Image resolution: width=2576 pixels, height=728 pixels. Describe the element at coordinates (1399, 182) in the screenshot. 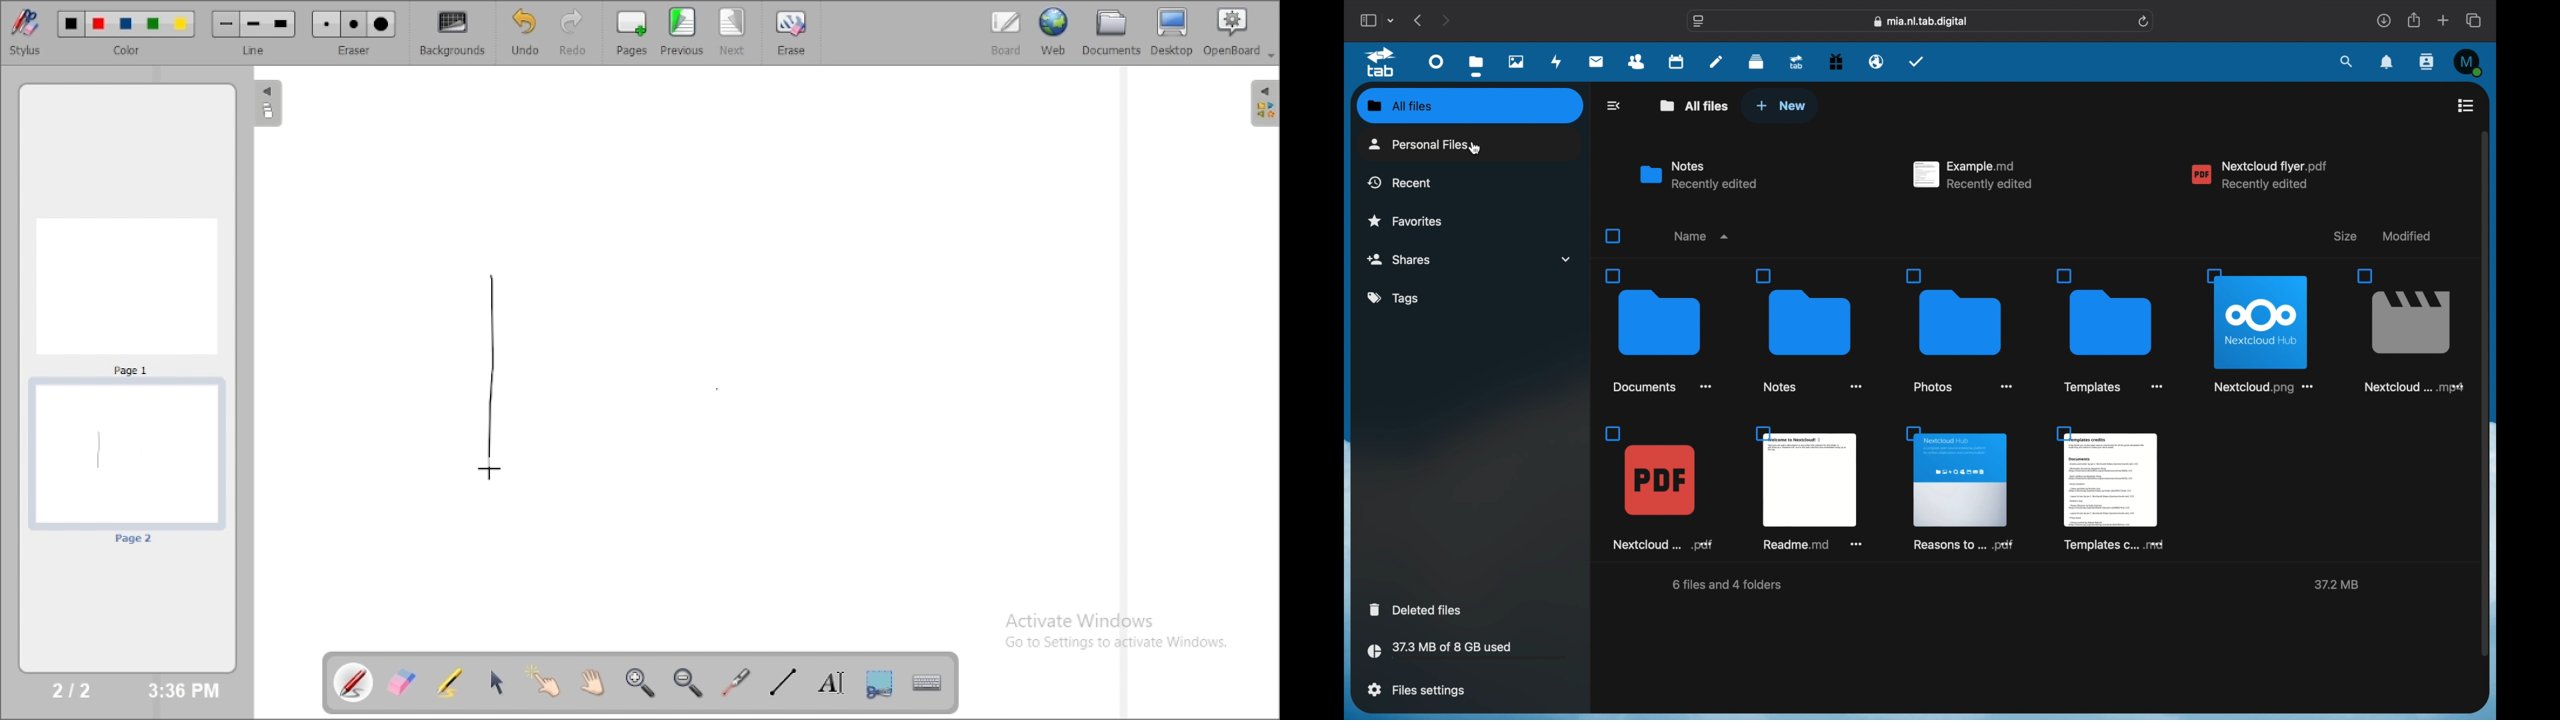

I see `recent` at that location.